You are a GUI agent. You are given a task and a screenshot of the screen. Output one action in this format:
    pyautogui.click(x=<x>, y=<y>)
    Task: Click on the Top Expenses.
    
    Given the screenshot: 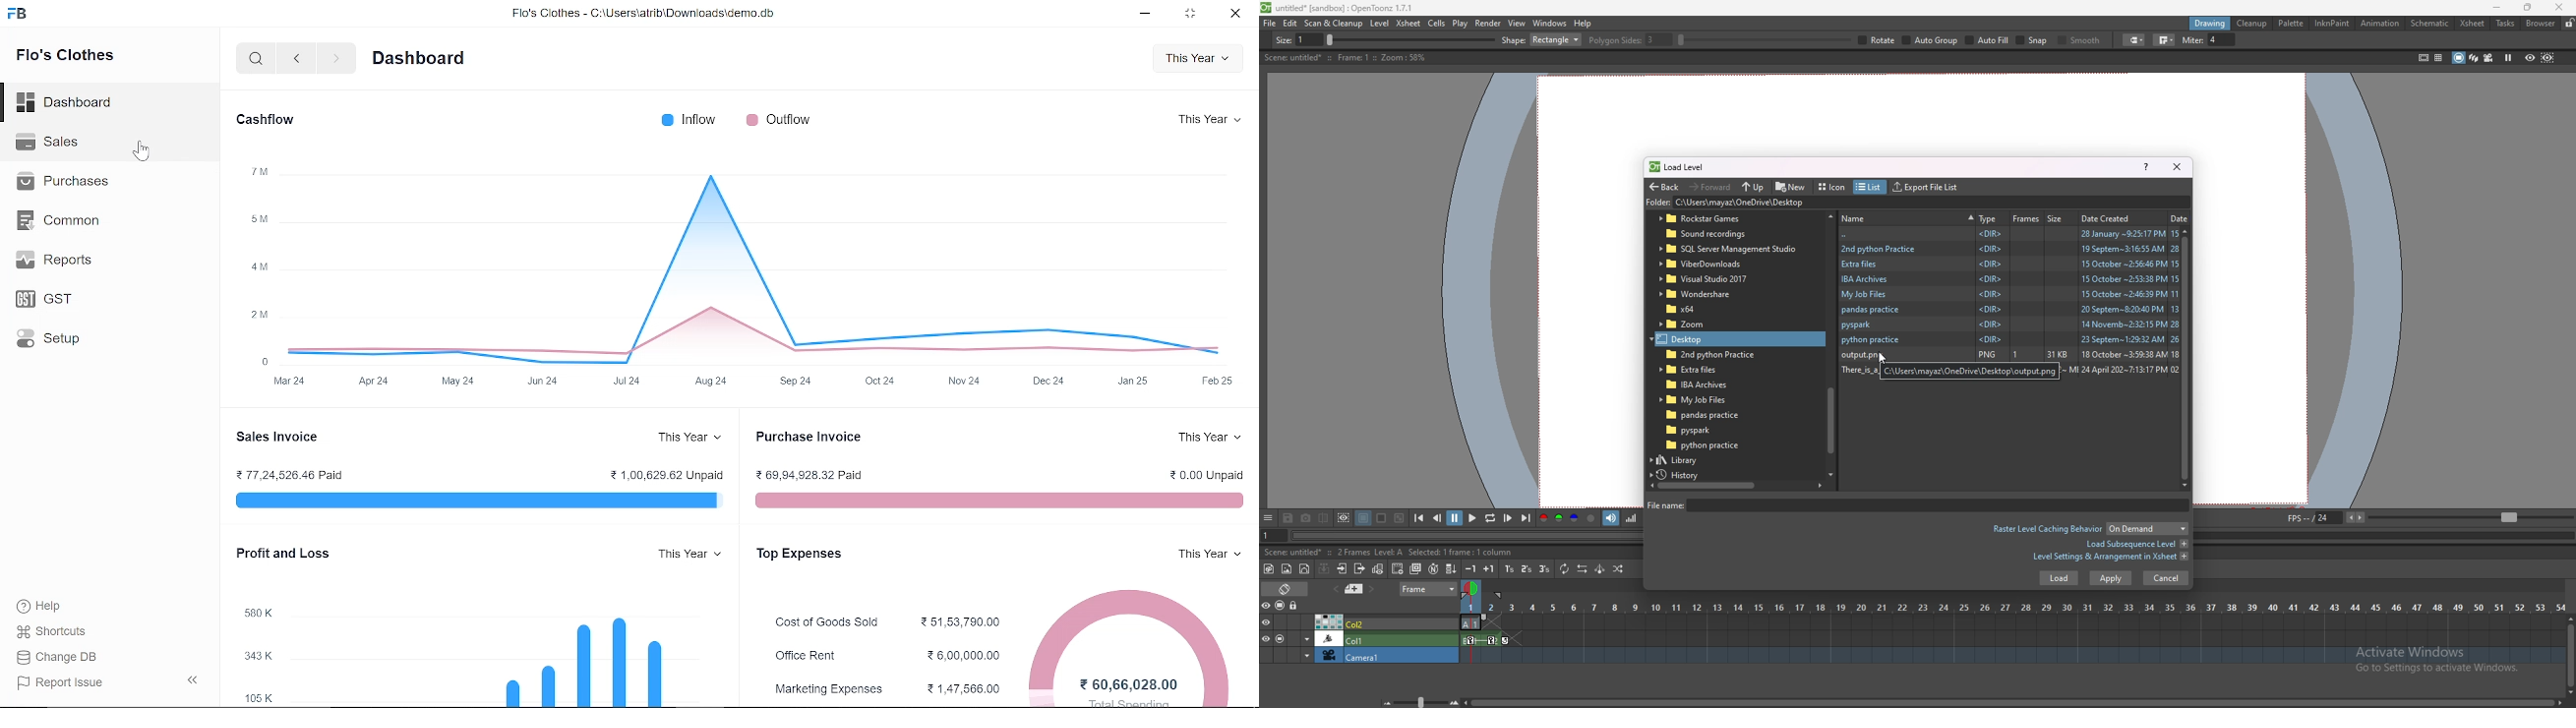 What is the action you would take?
    pyautogui.click(x=797, y=556)
    